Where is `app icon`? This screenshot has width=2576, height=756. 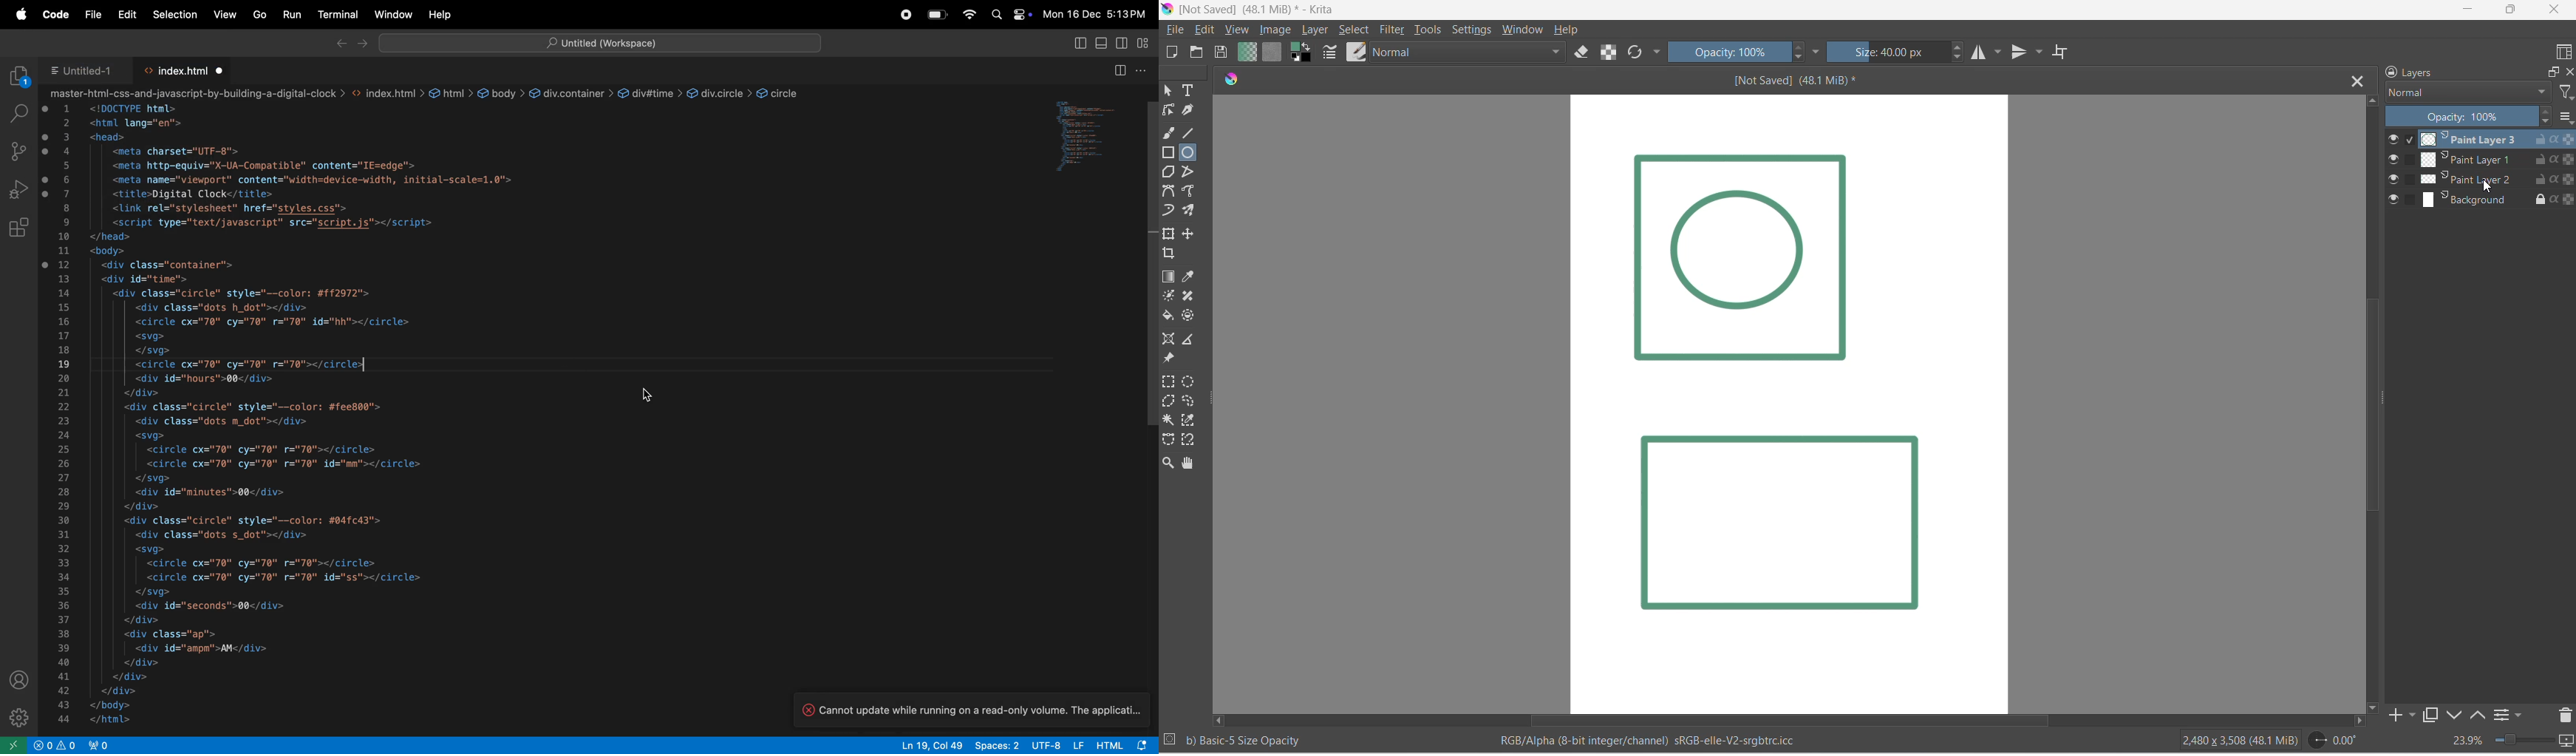
app icon is located at coordinates (1168, 10).